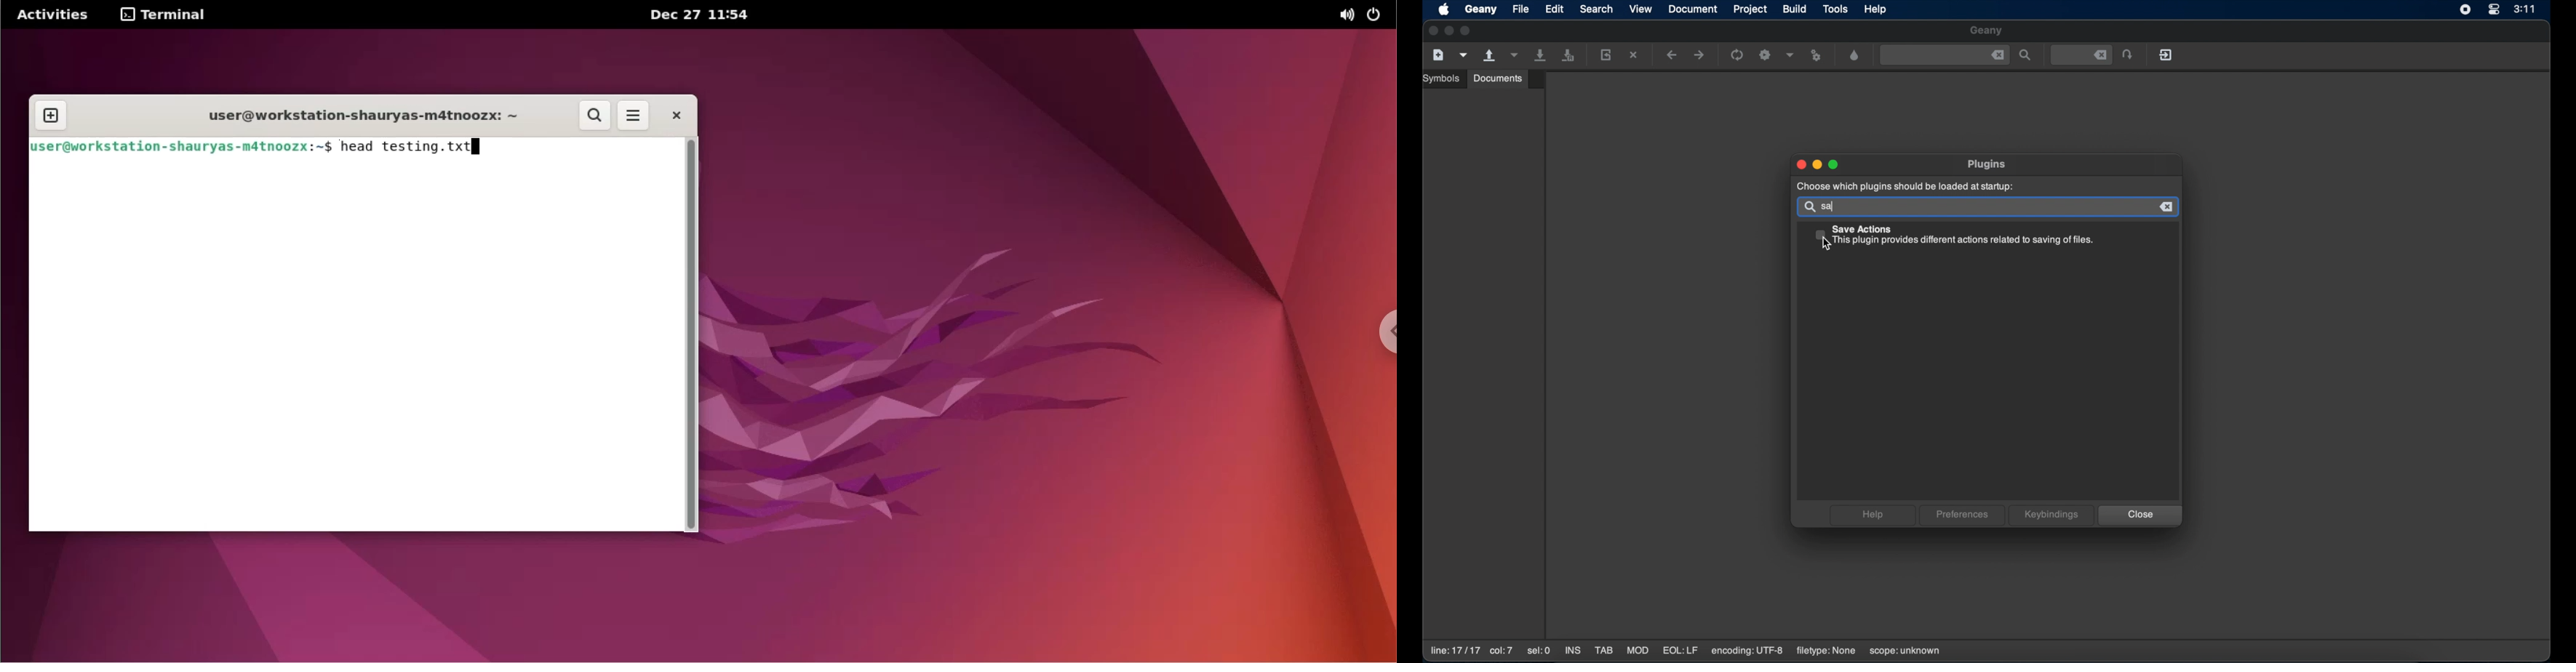 This screenshot has width=2576, height=672. I want to click on terminal options, so click(164, 15).